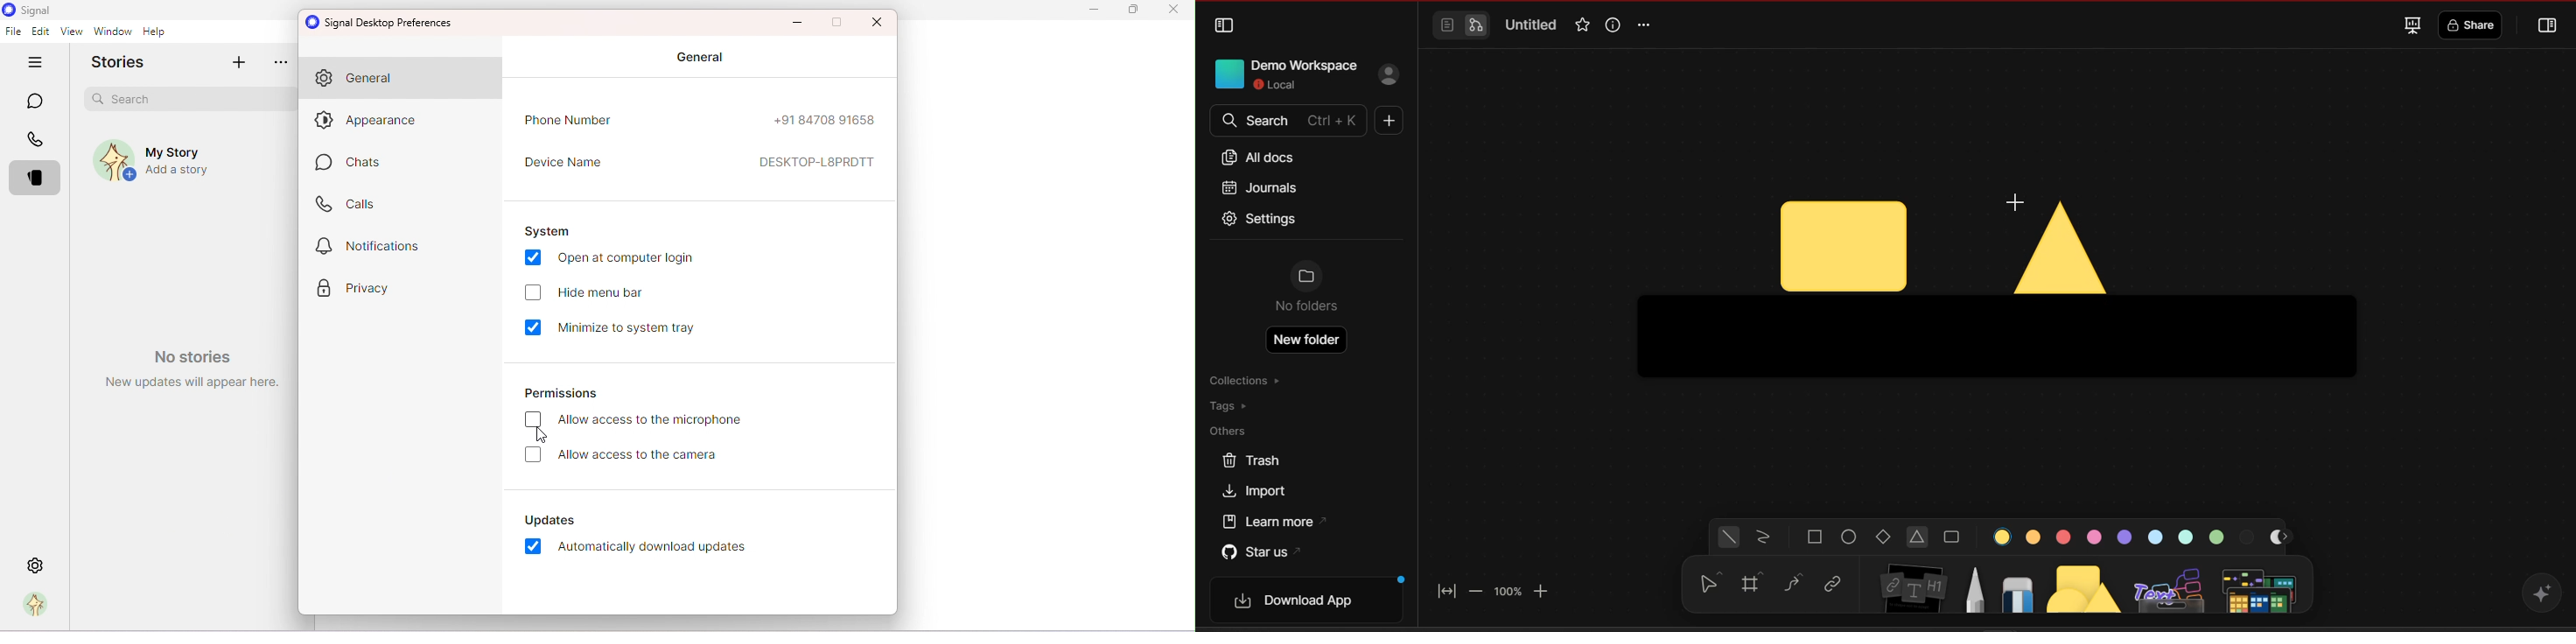 The image size is (2576, 644). What do you see at coordinates (838, 24) in the screenshot?
I see `Maximize` at bounding box center [838, 24].